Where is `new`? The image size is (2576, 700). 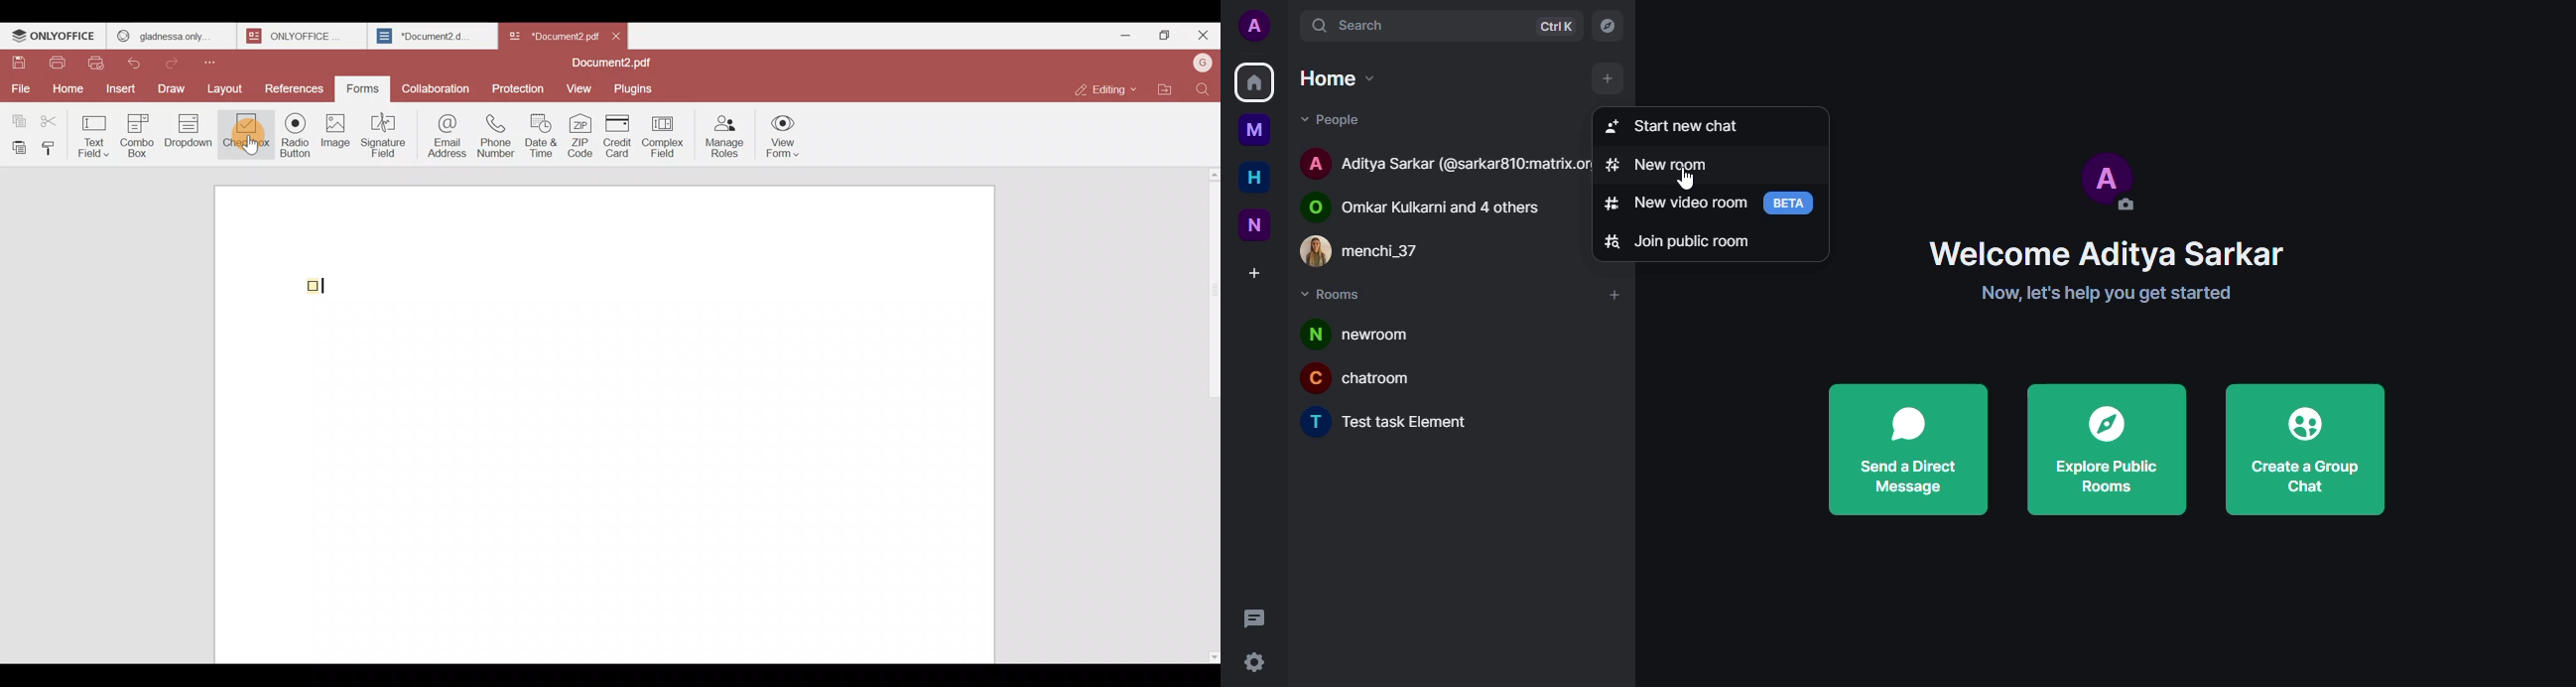 new is located at coordinates (1251, 225).